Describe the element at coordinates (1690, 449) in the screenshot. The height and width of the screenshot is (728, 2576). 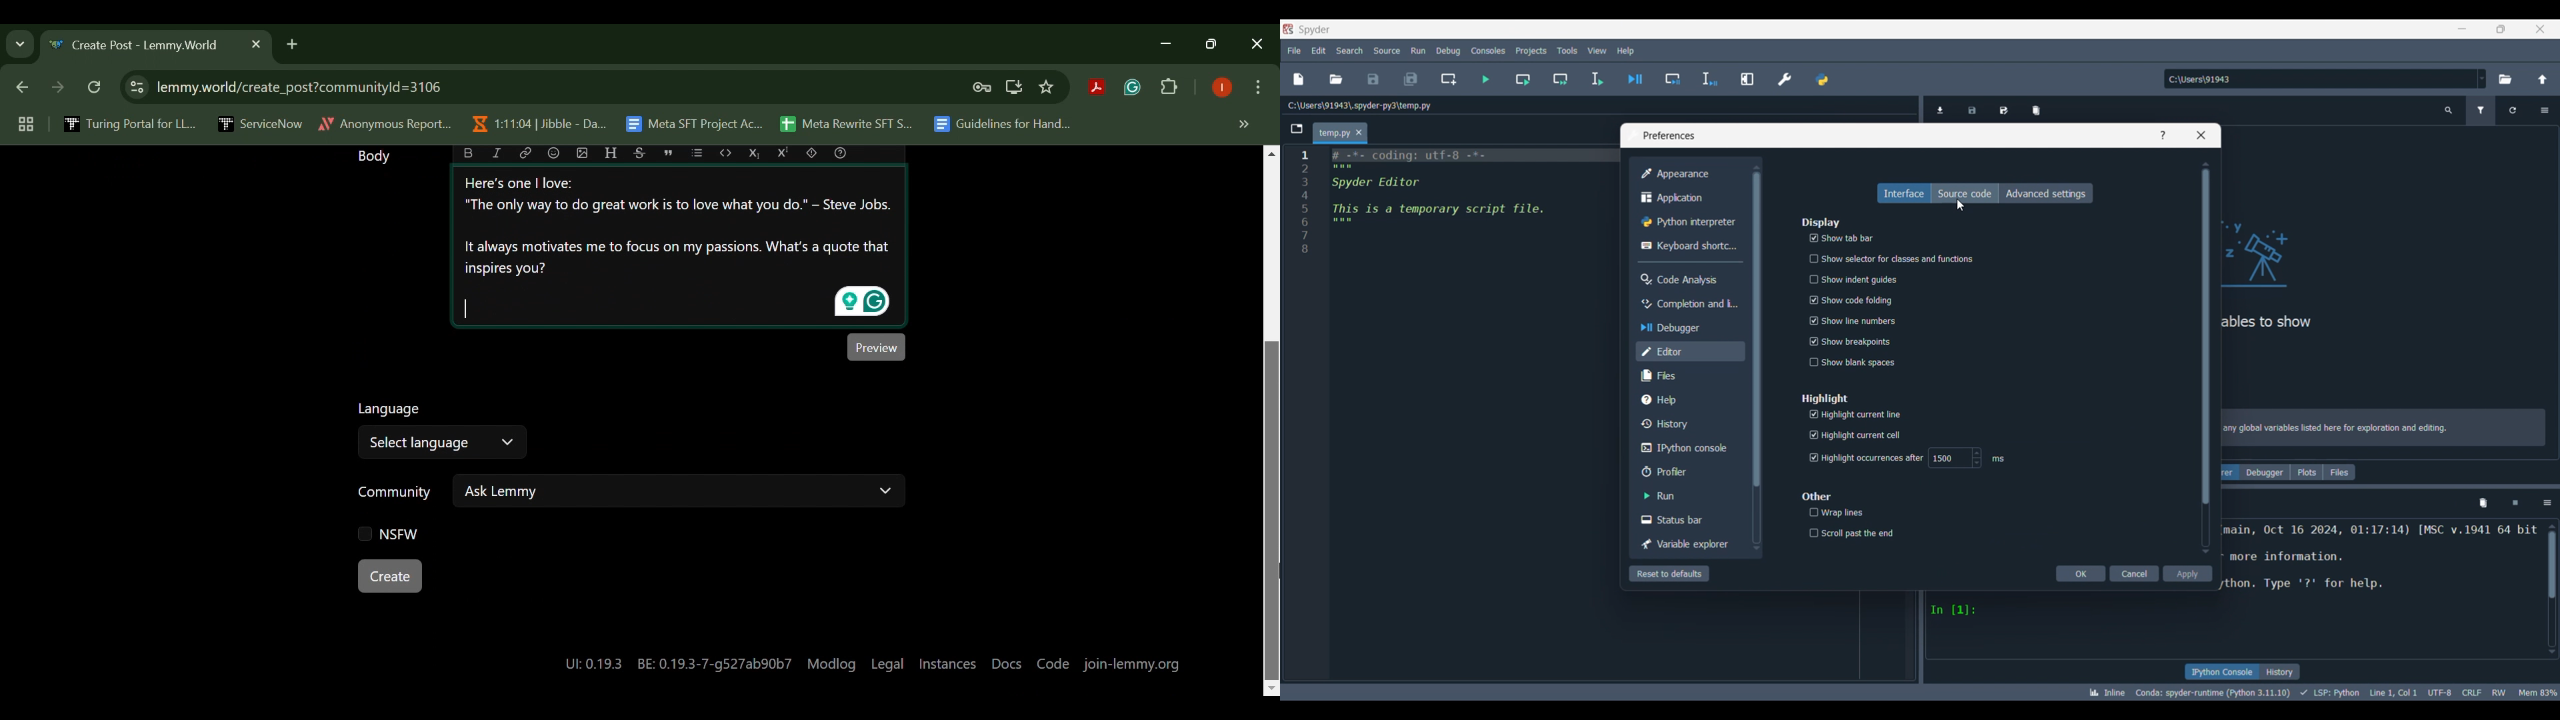
I see `IPython console` at that location.